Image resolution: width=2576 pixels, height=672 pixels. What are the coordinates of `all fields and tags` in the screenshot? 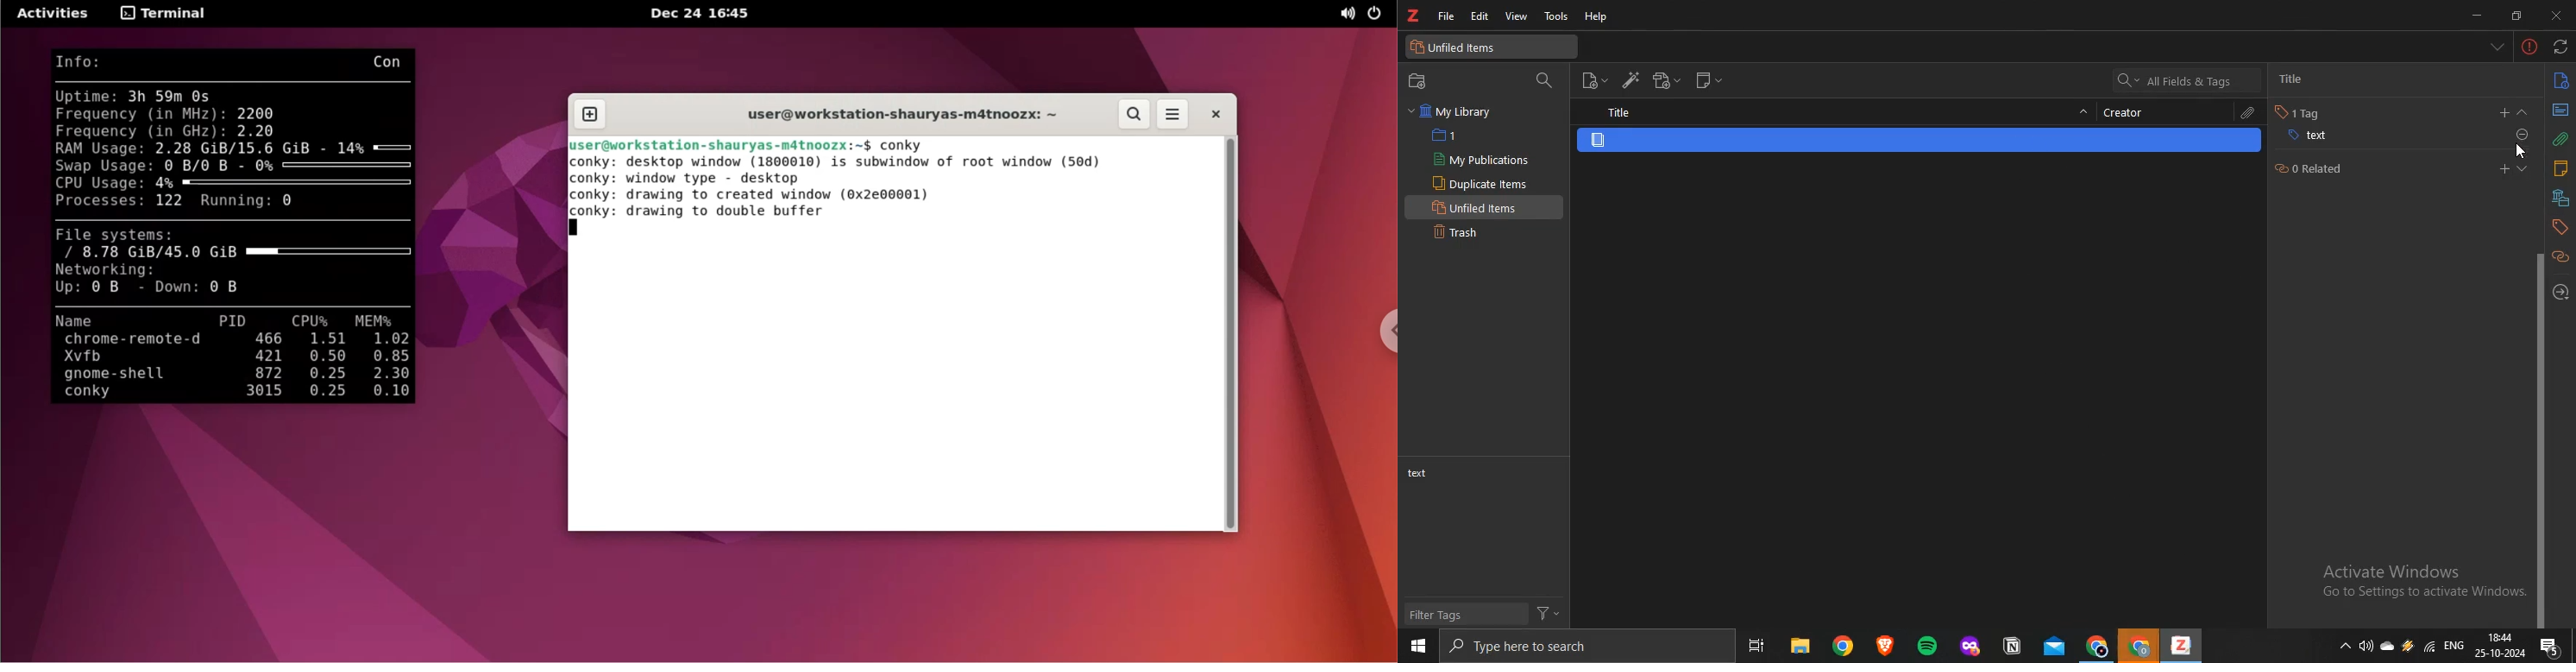 It's located at (2179, 81).